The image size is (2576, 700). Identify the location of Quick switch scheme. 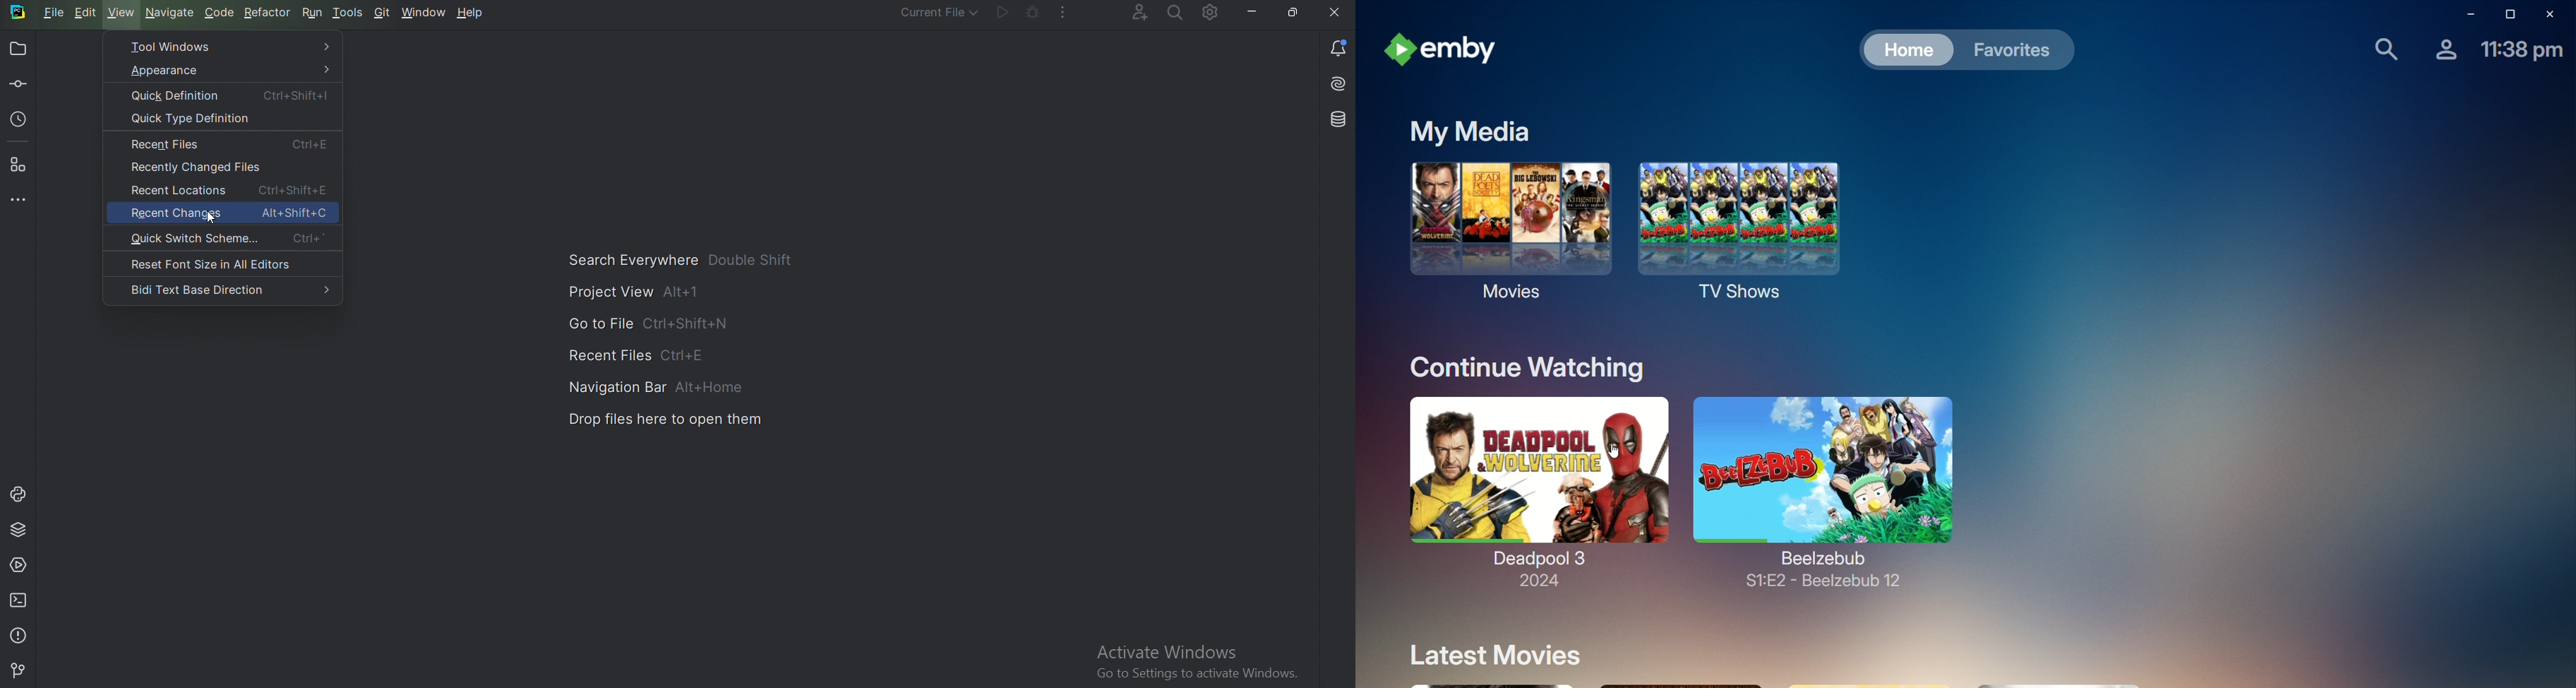
(222, 238).